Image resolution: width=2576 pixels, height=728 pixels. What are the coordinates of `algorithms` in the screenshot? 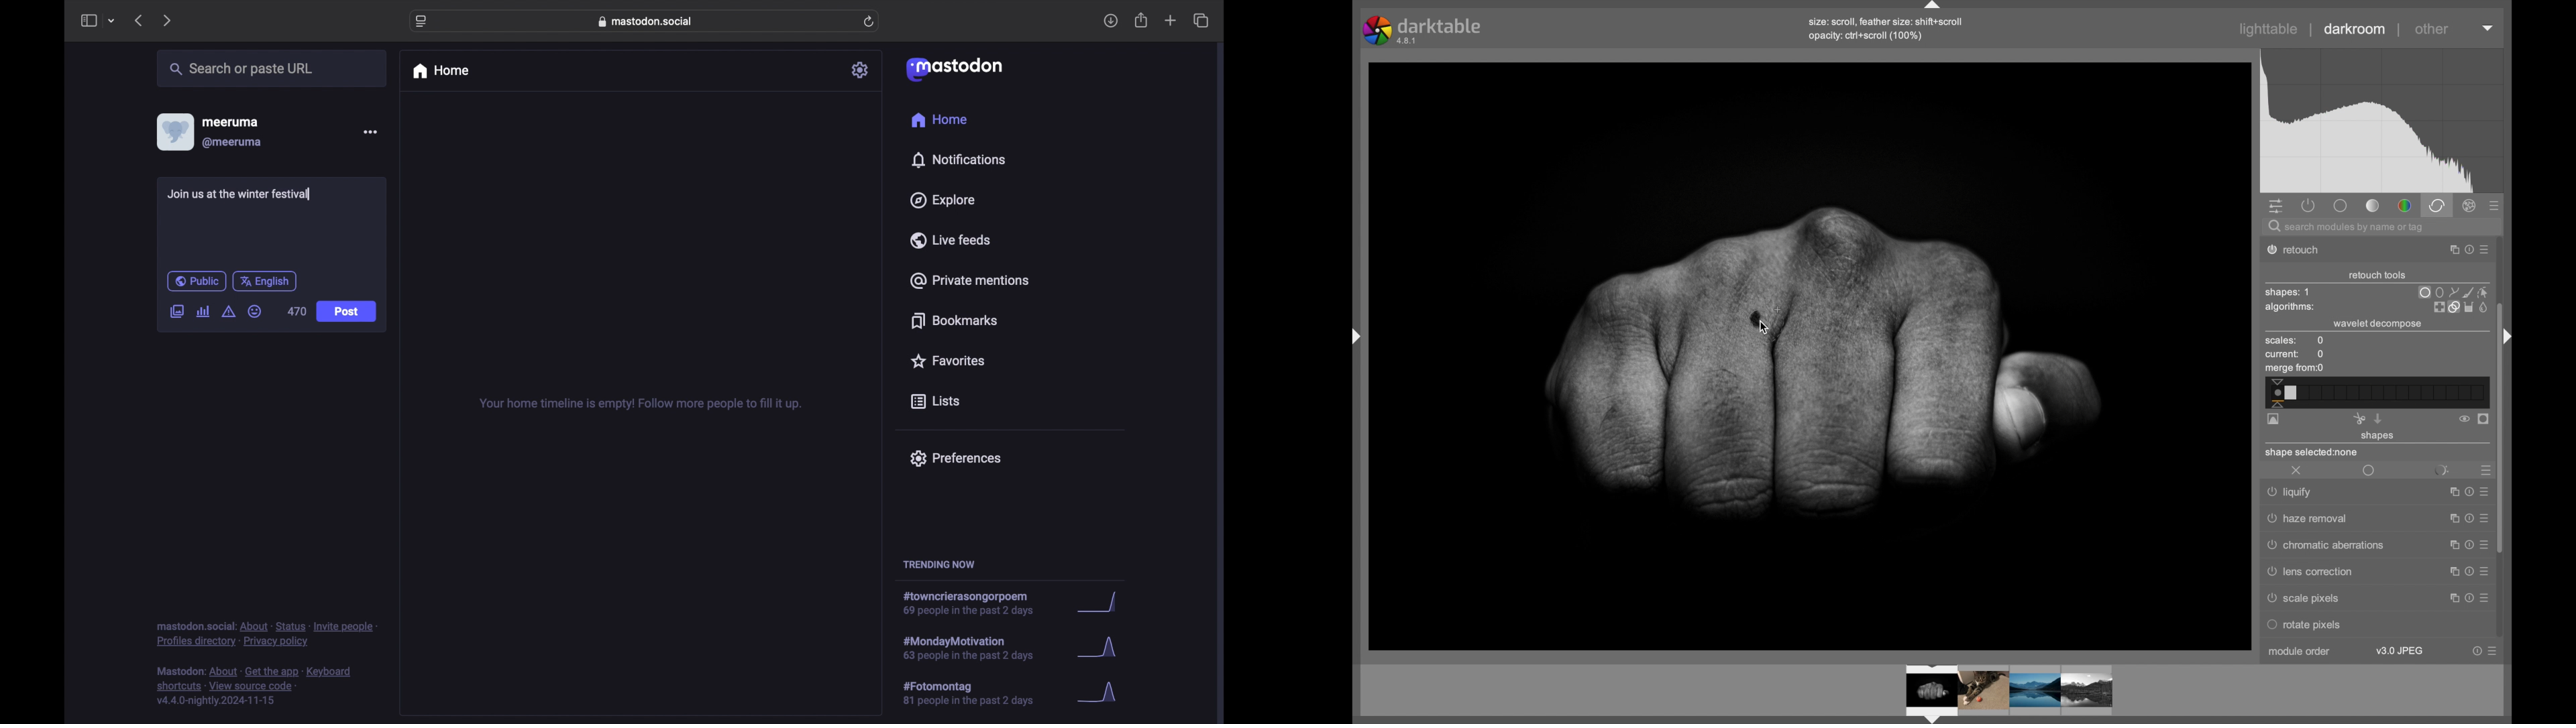 It's located at (2291, 308).